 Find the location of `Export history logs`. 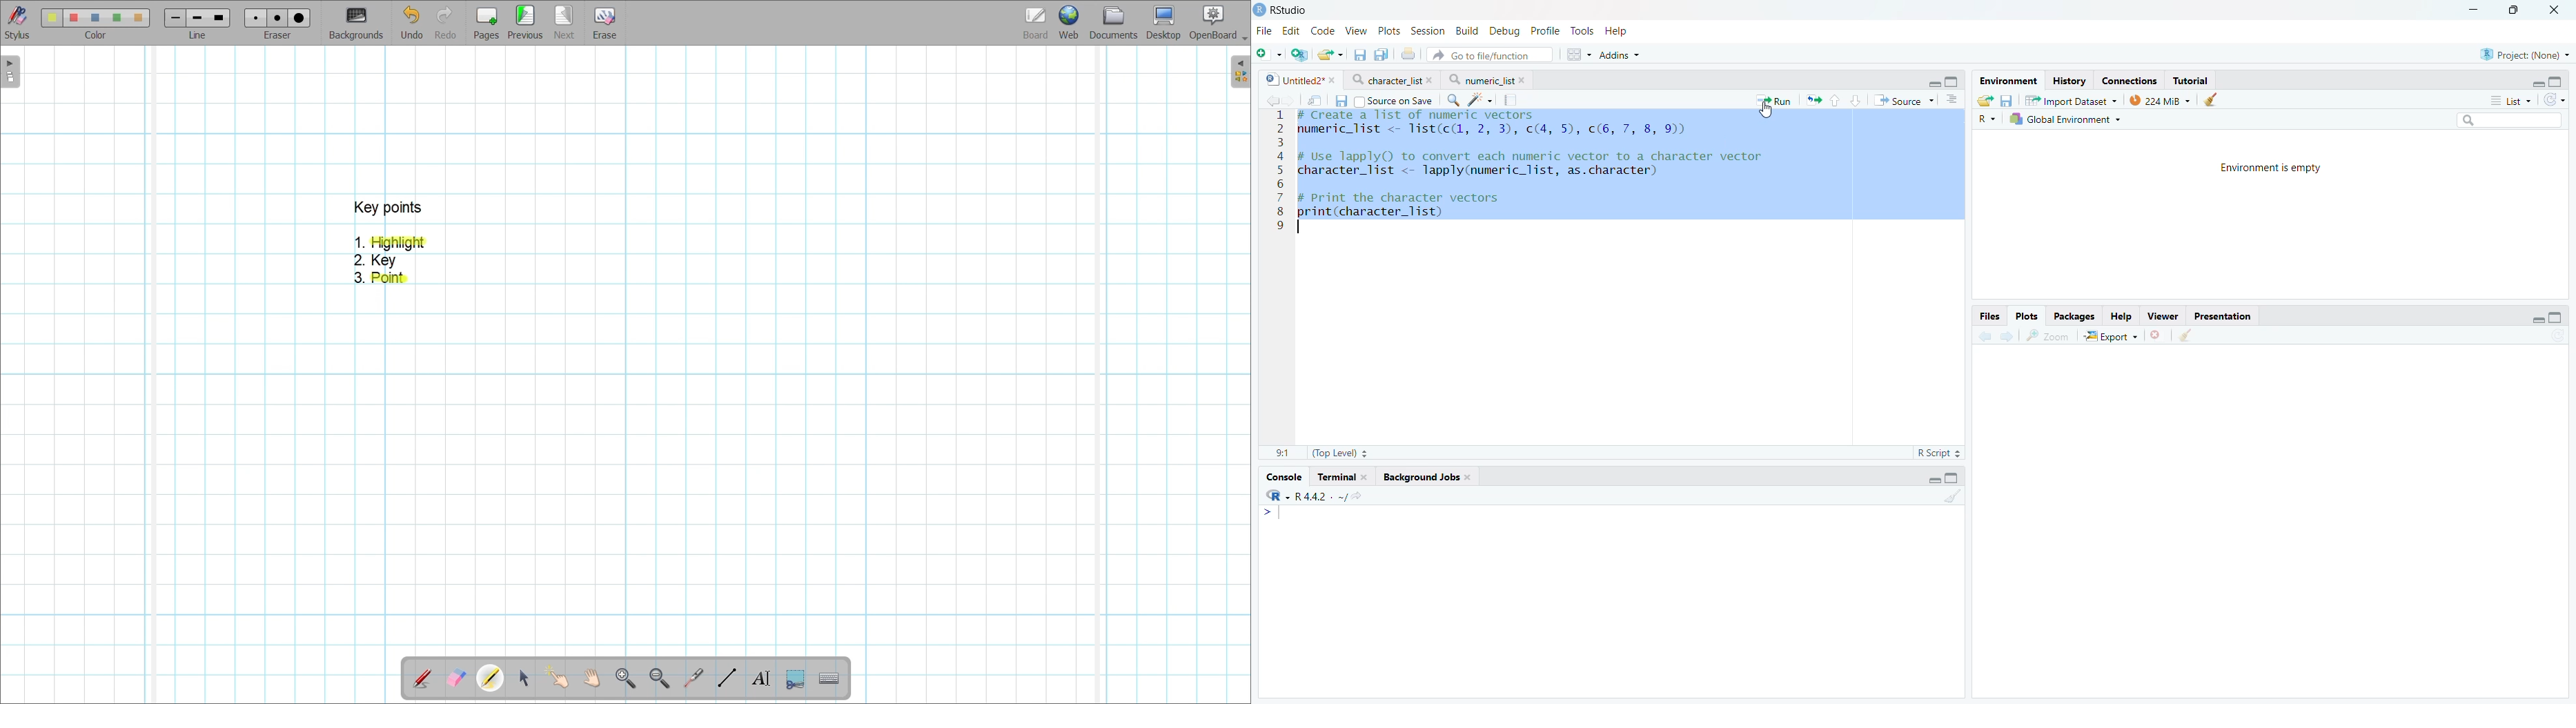

Export history logs is located at coordinates (1983, 99).